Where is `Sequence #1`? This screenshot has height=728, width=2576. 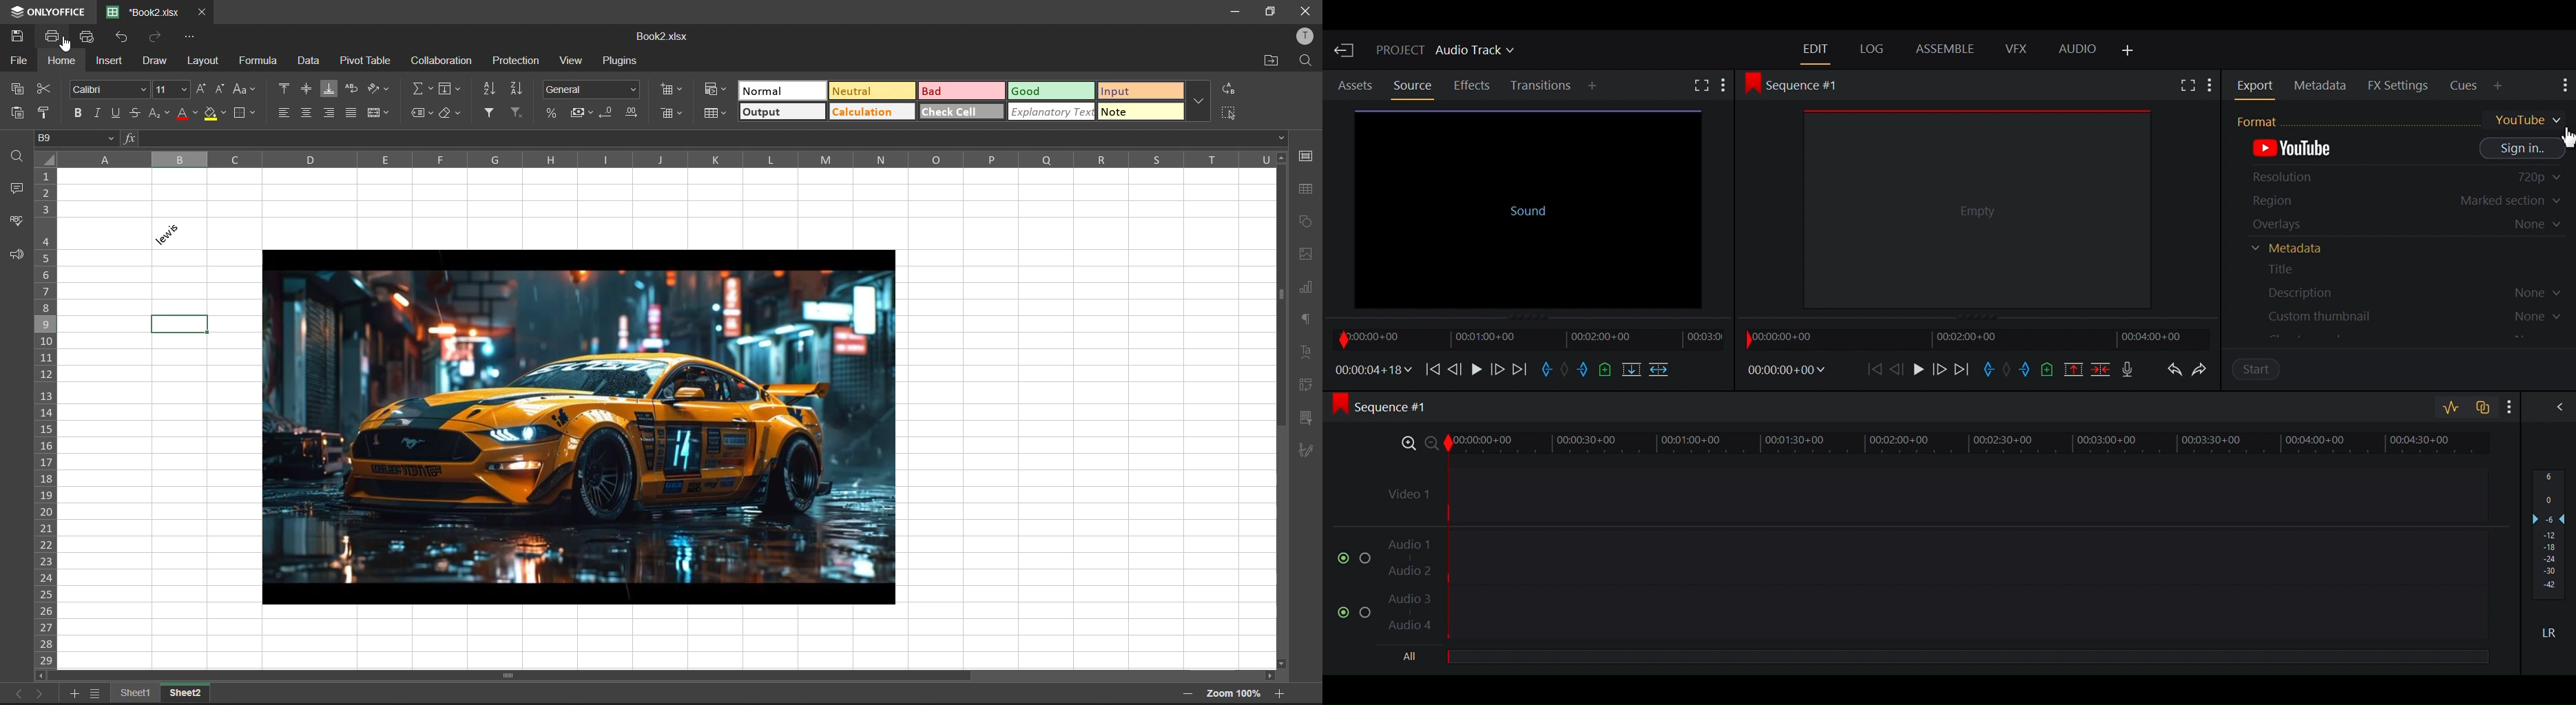
Sequence #1 is located at coordinates (1389, 408).